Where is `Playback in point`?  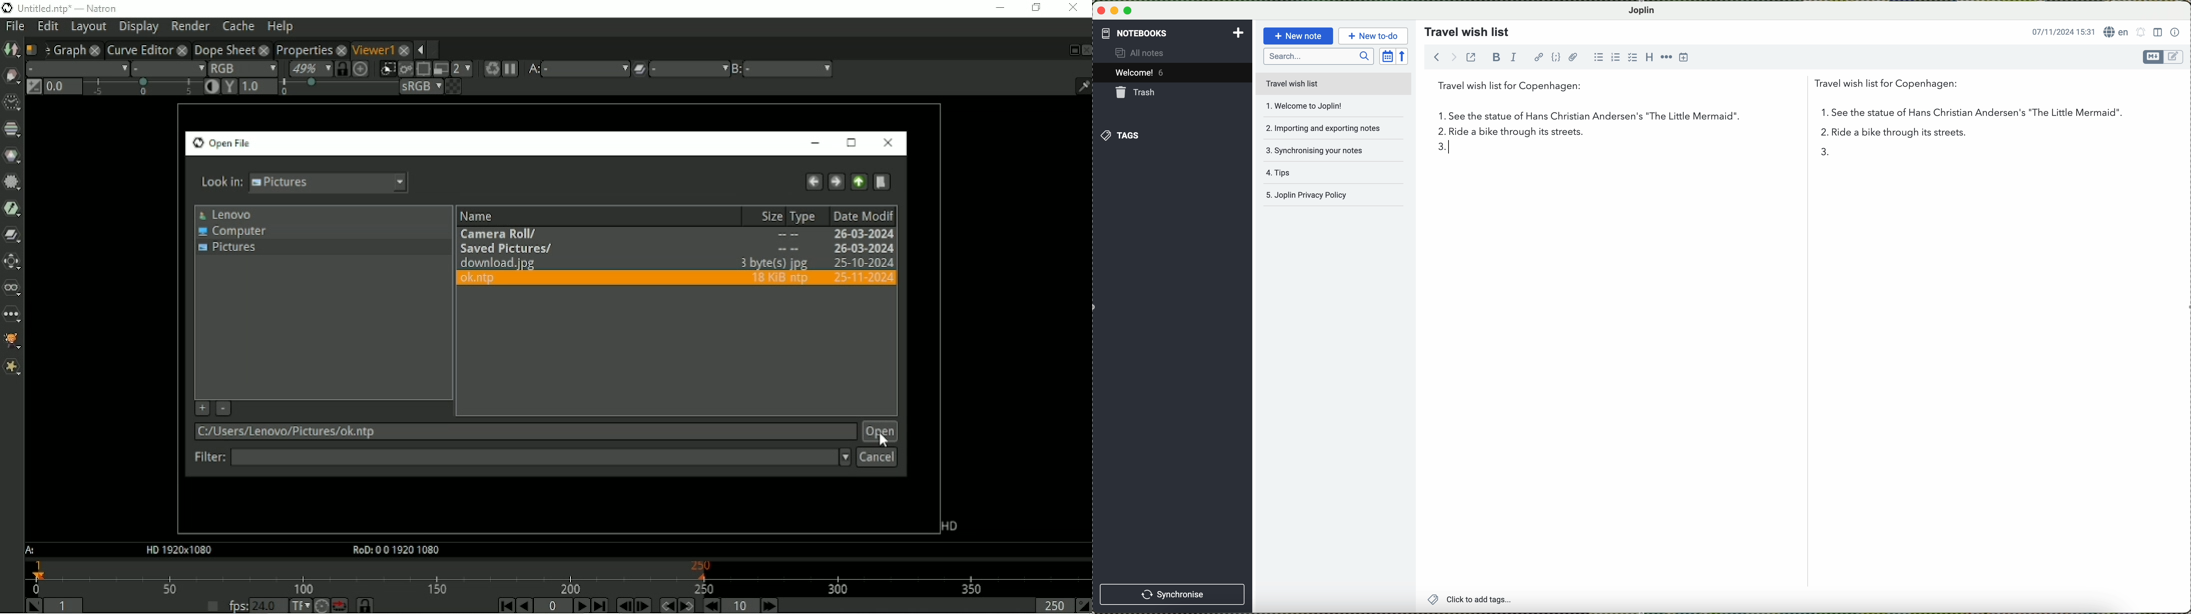
Playback in point is located at coordinates (65, 607).